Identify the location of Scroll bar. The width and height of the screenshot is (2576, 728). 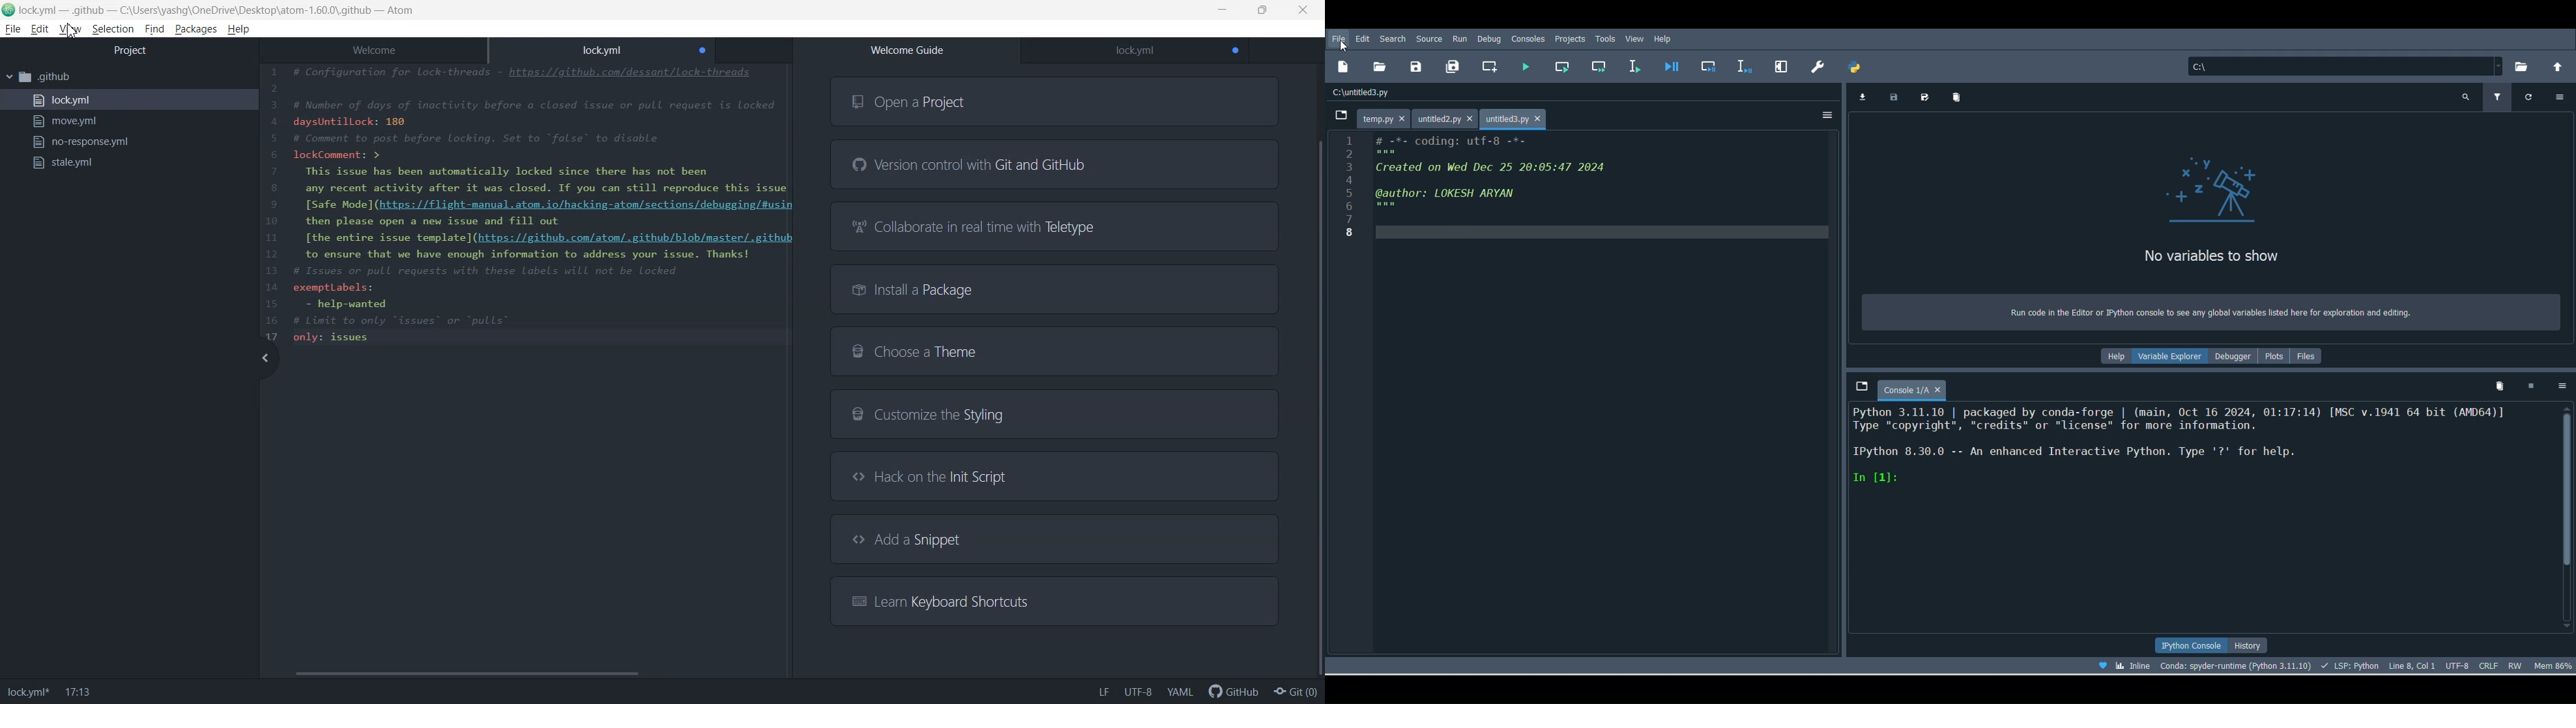
(2568, 516).